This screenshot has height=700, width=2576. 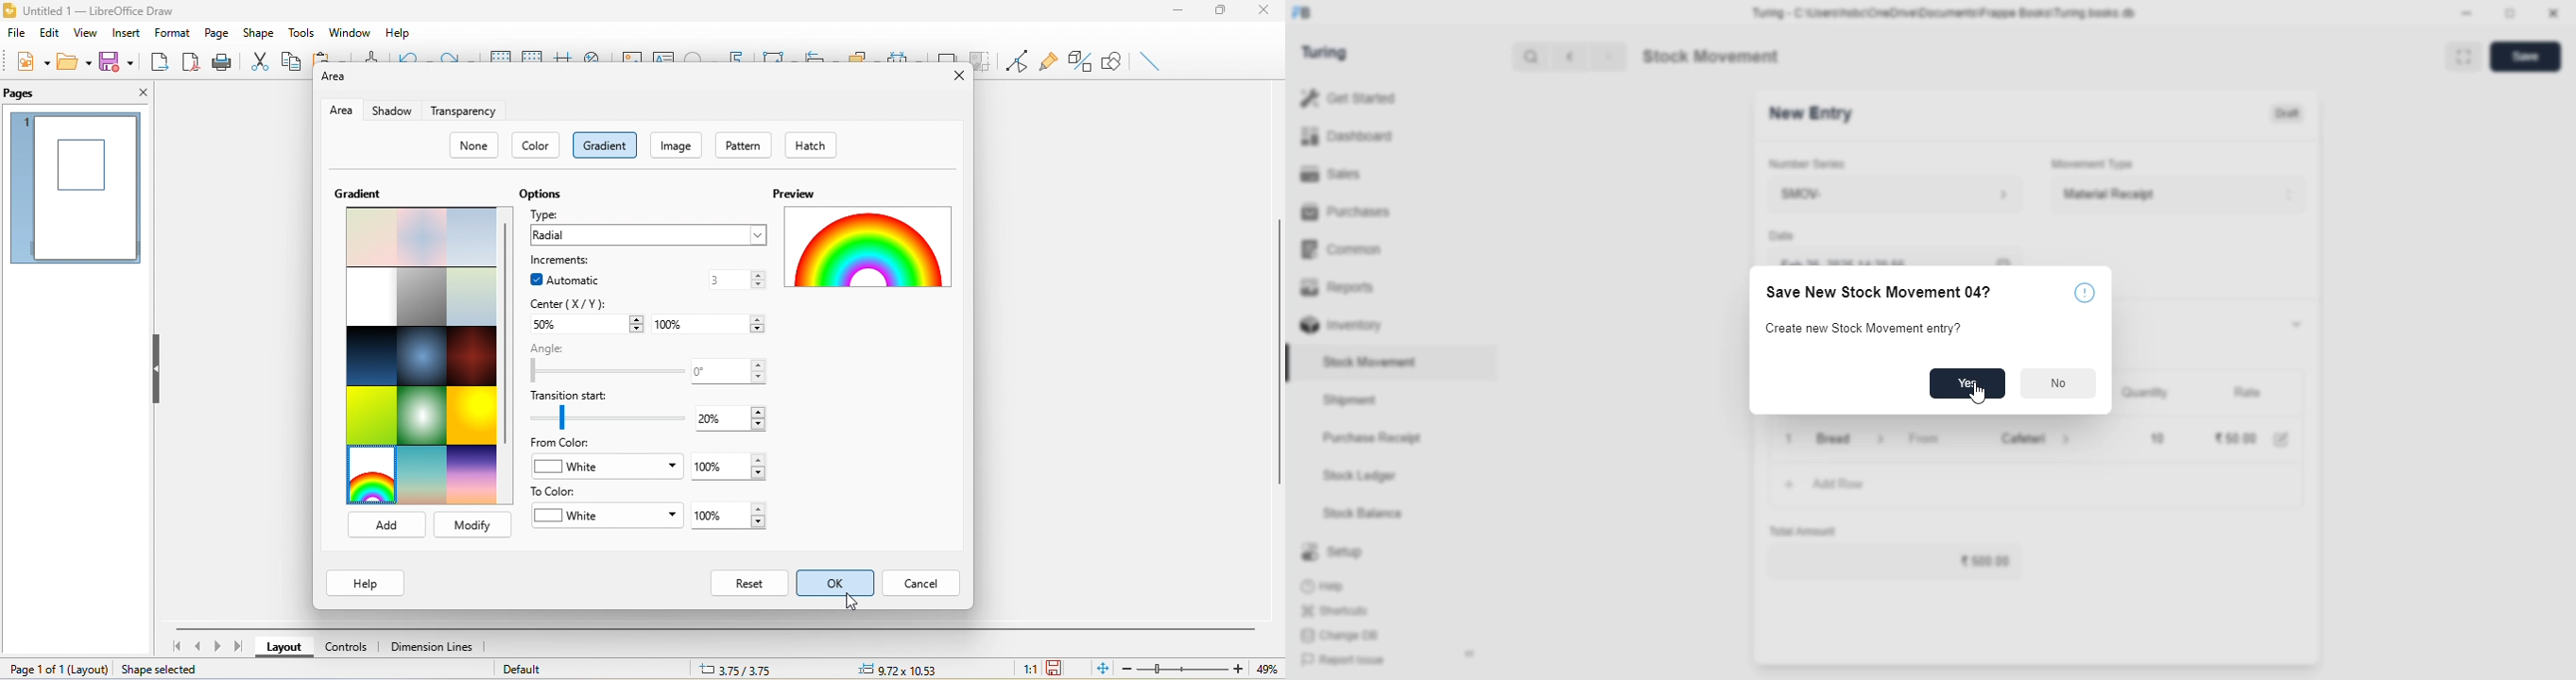 I want to click on total amount, so click(x=1804, y=532).